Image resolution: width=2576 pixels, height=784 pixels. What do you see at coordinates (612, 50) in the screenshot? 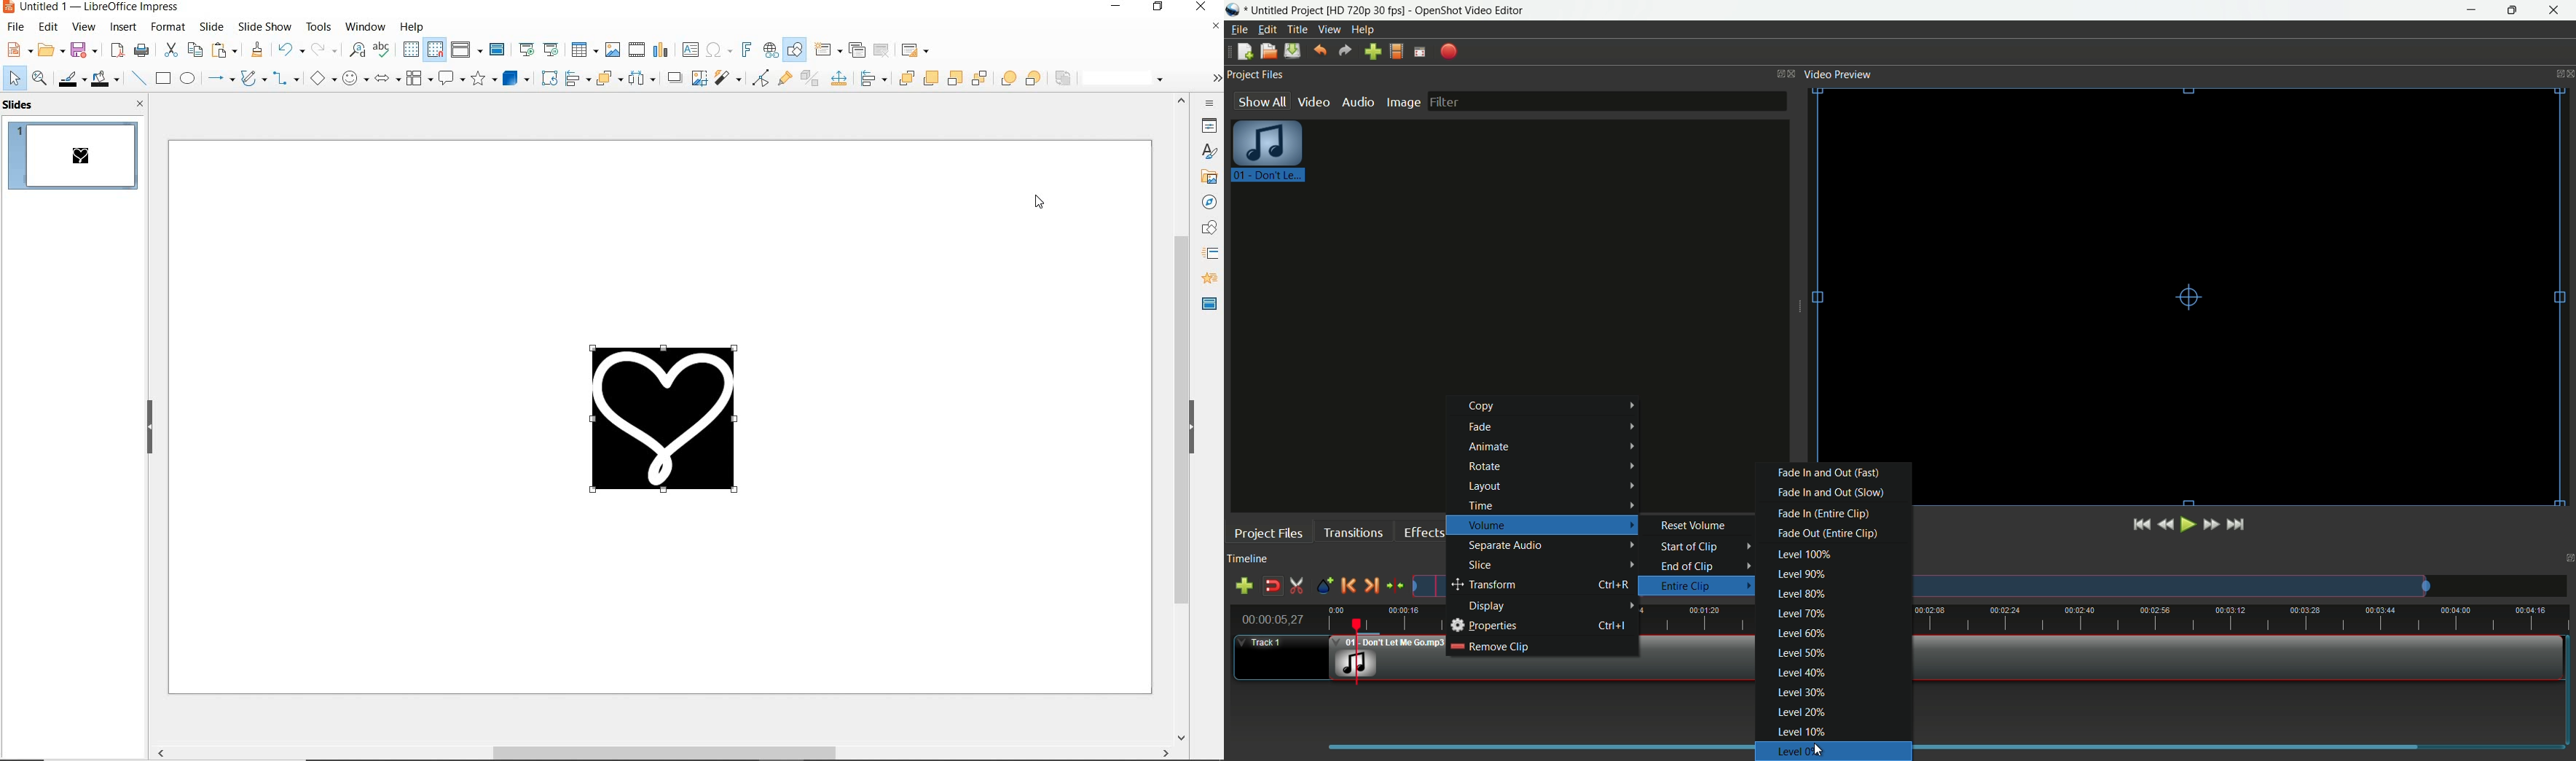
I see `insert image` at bounding box center [612, 50].